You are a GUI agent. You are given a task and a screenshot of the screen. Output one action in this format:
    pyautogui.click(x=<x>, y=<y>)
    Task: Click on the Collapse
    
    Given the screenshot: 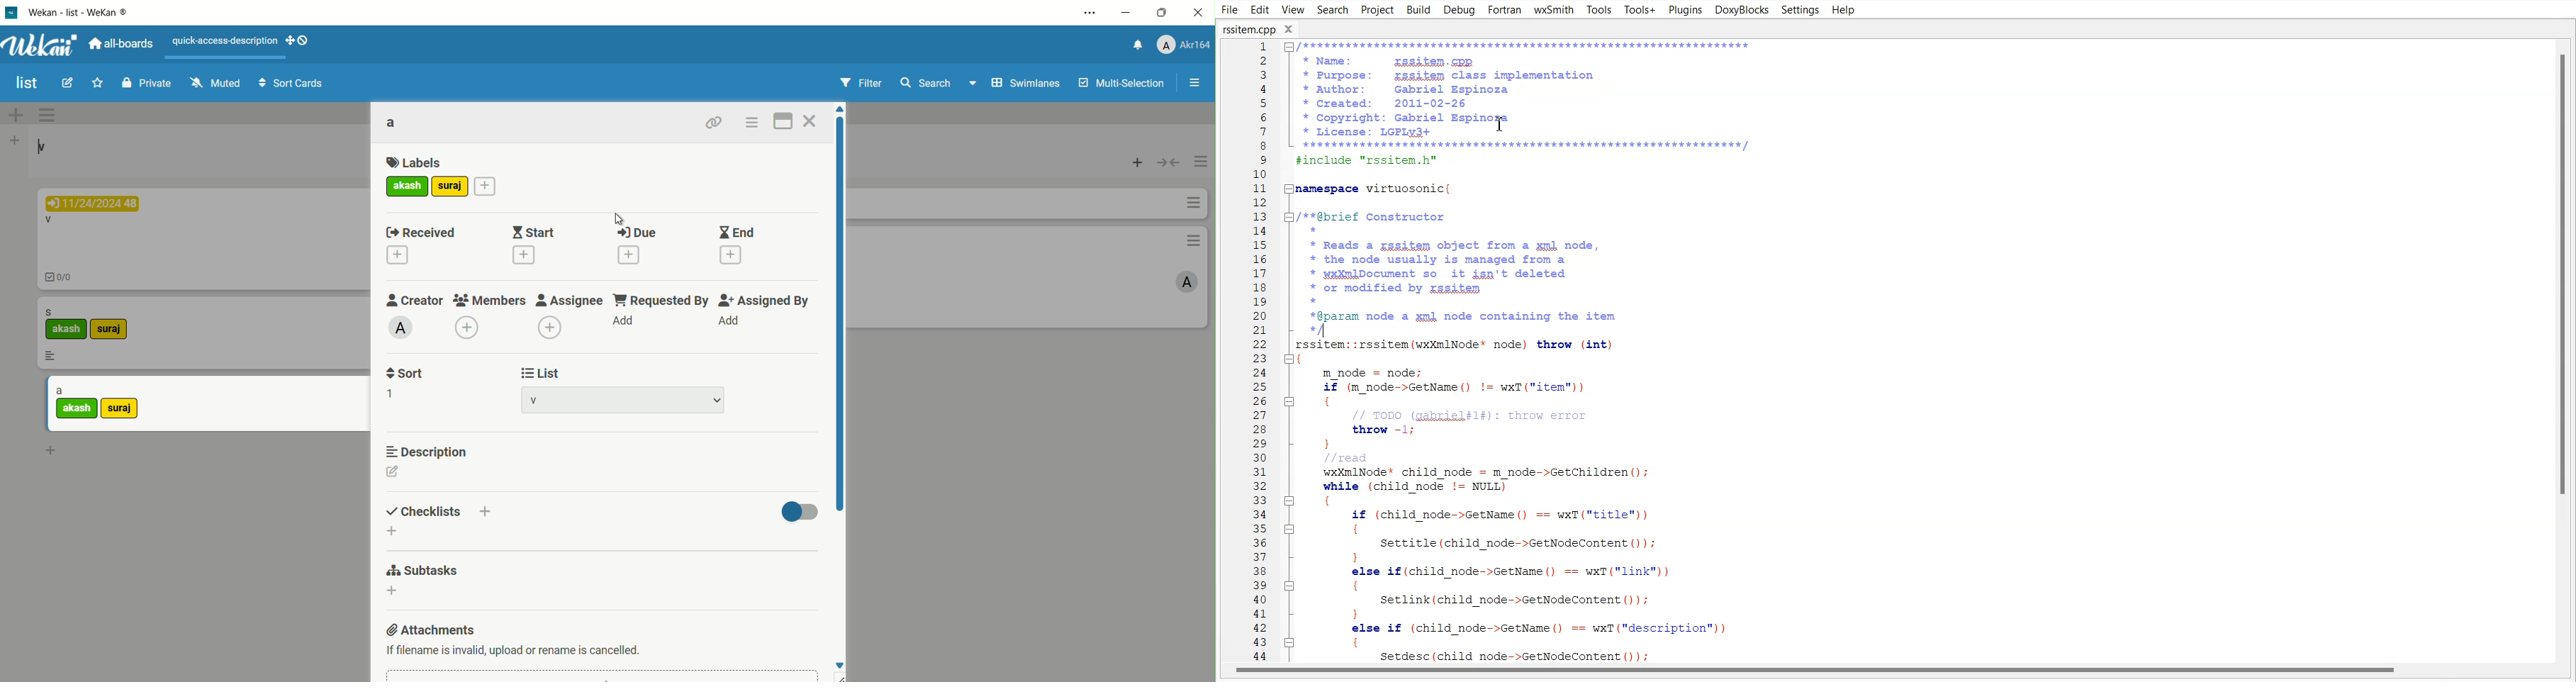 What is the action you would take?
    pyautogui.click(x=1289, y=642)
    